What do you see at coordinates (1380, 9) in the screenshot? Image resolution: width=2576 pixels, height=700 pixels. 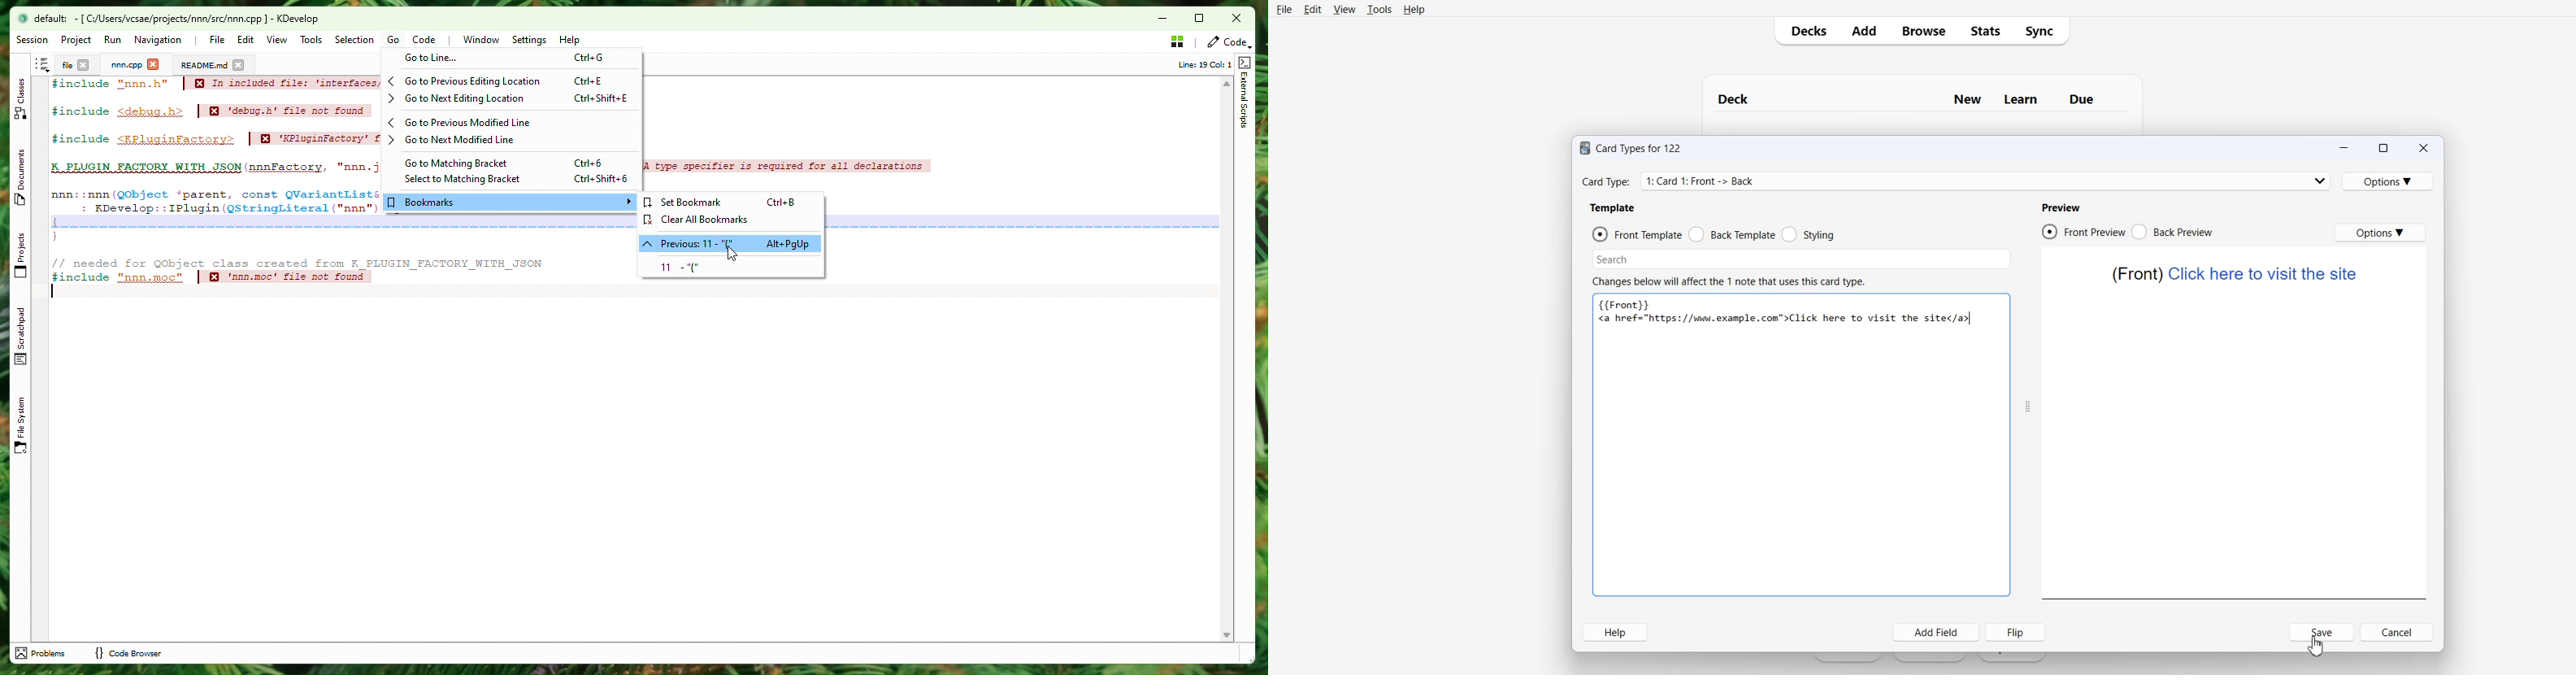 I see `Tools` at bounding box center [1380, 9].